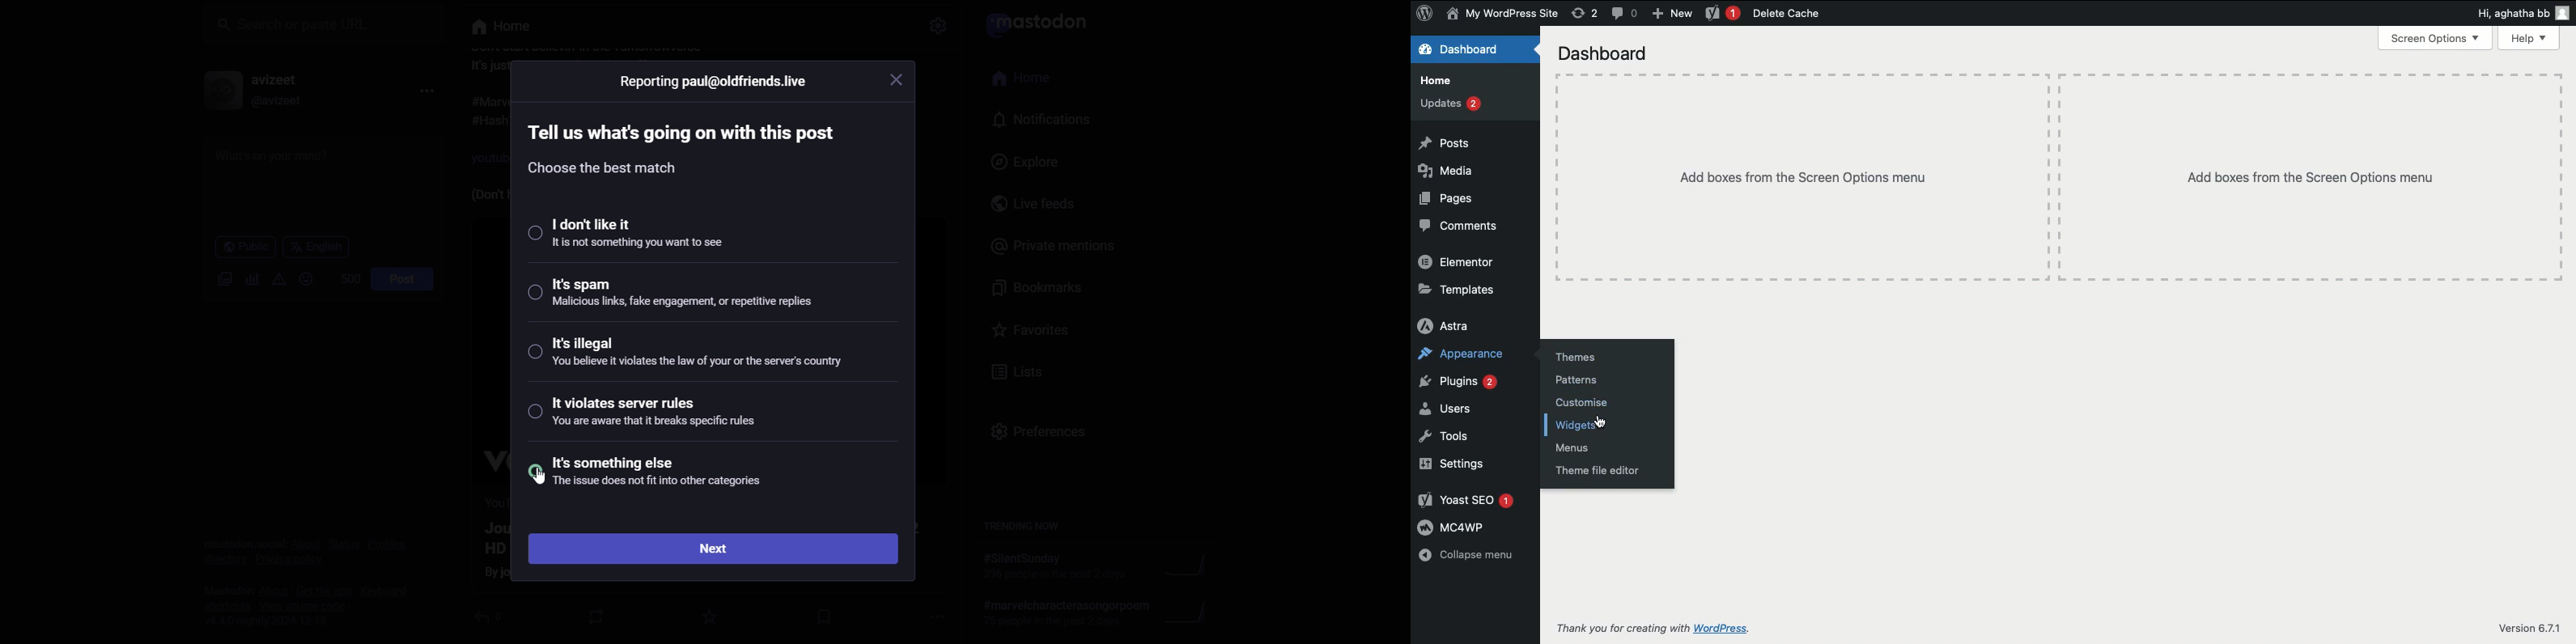 The width and height of the screenshot is (2576, 644). What do you see at coordinates (2518, 12) in the screenshot?
I see `Hi, aghatha bb ` at bounding box center [2518, 12].